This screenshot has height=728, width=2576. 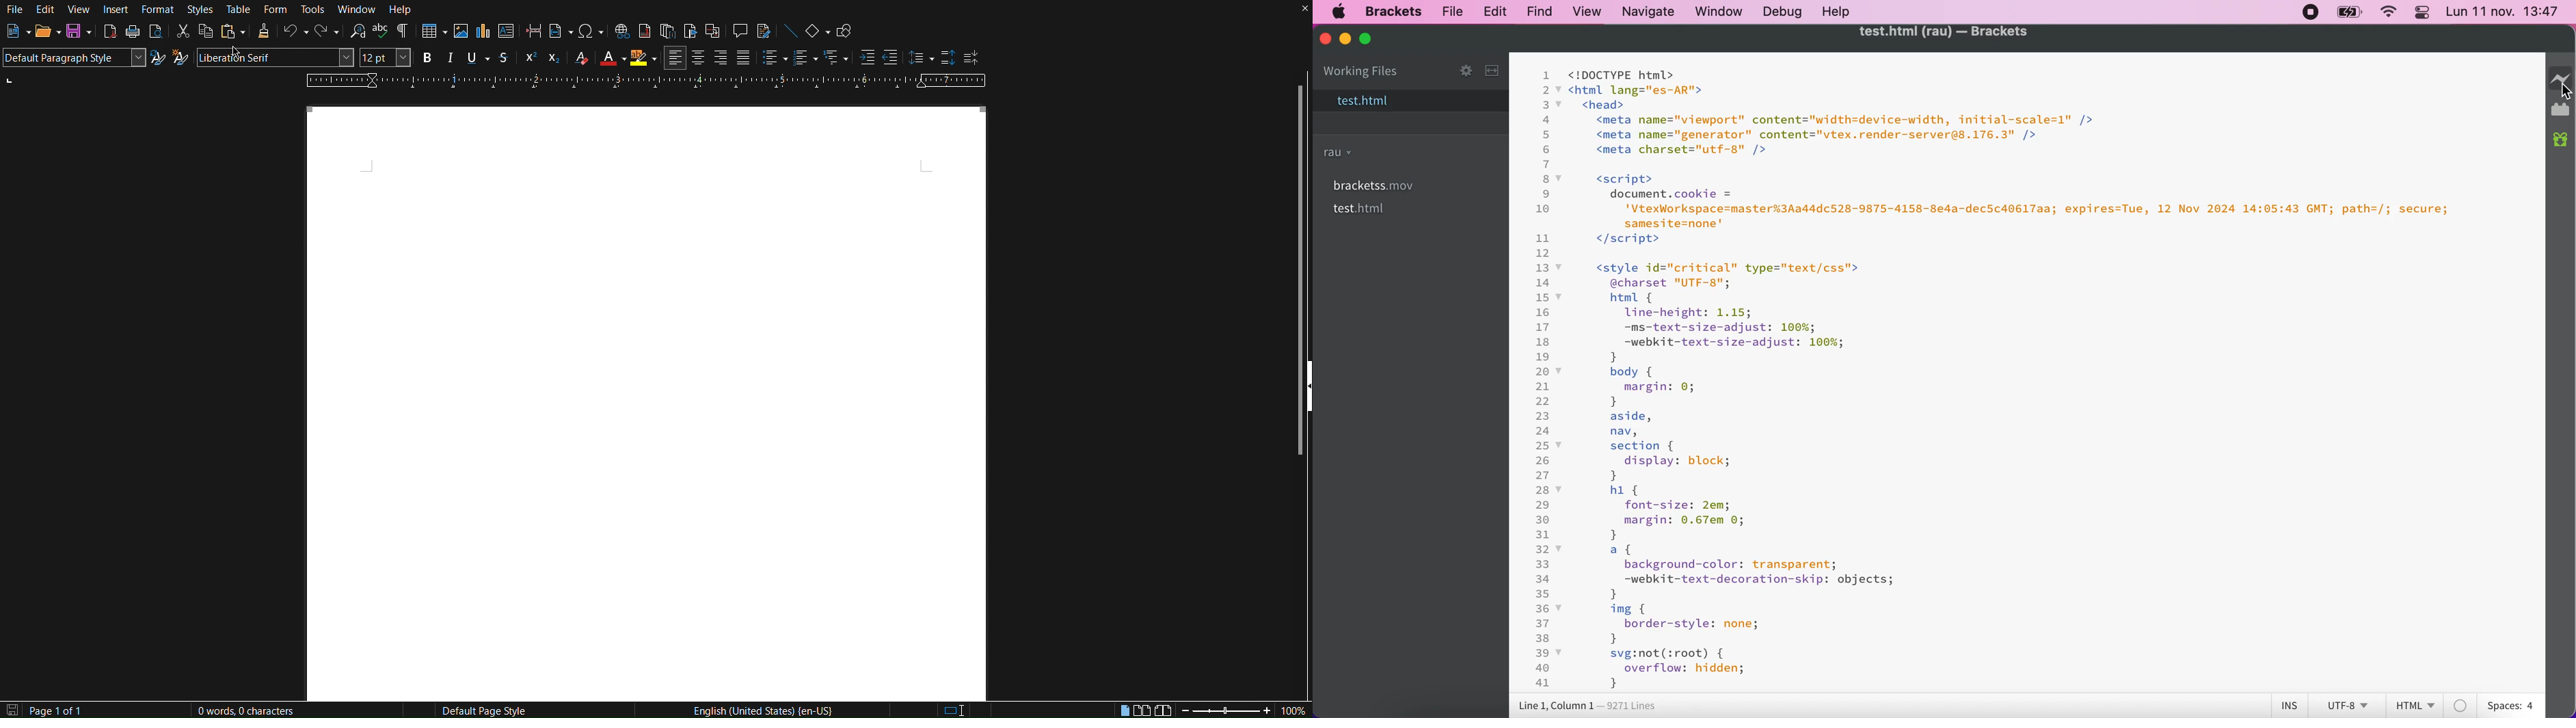 What do you see at coordinates (959, 710) in the screenshot?
I see `Standard Selection` at bounding box center [959, 710].